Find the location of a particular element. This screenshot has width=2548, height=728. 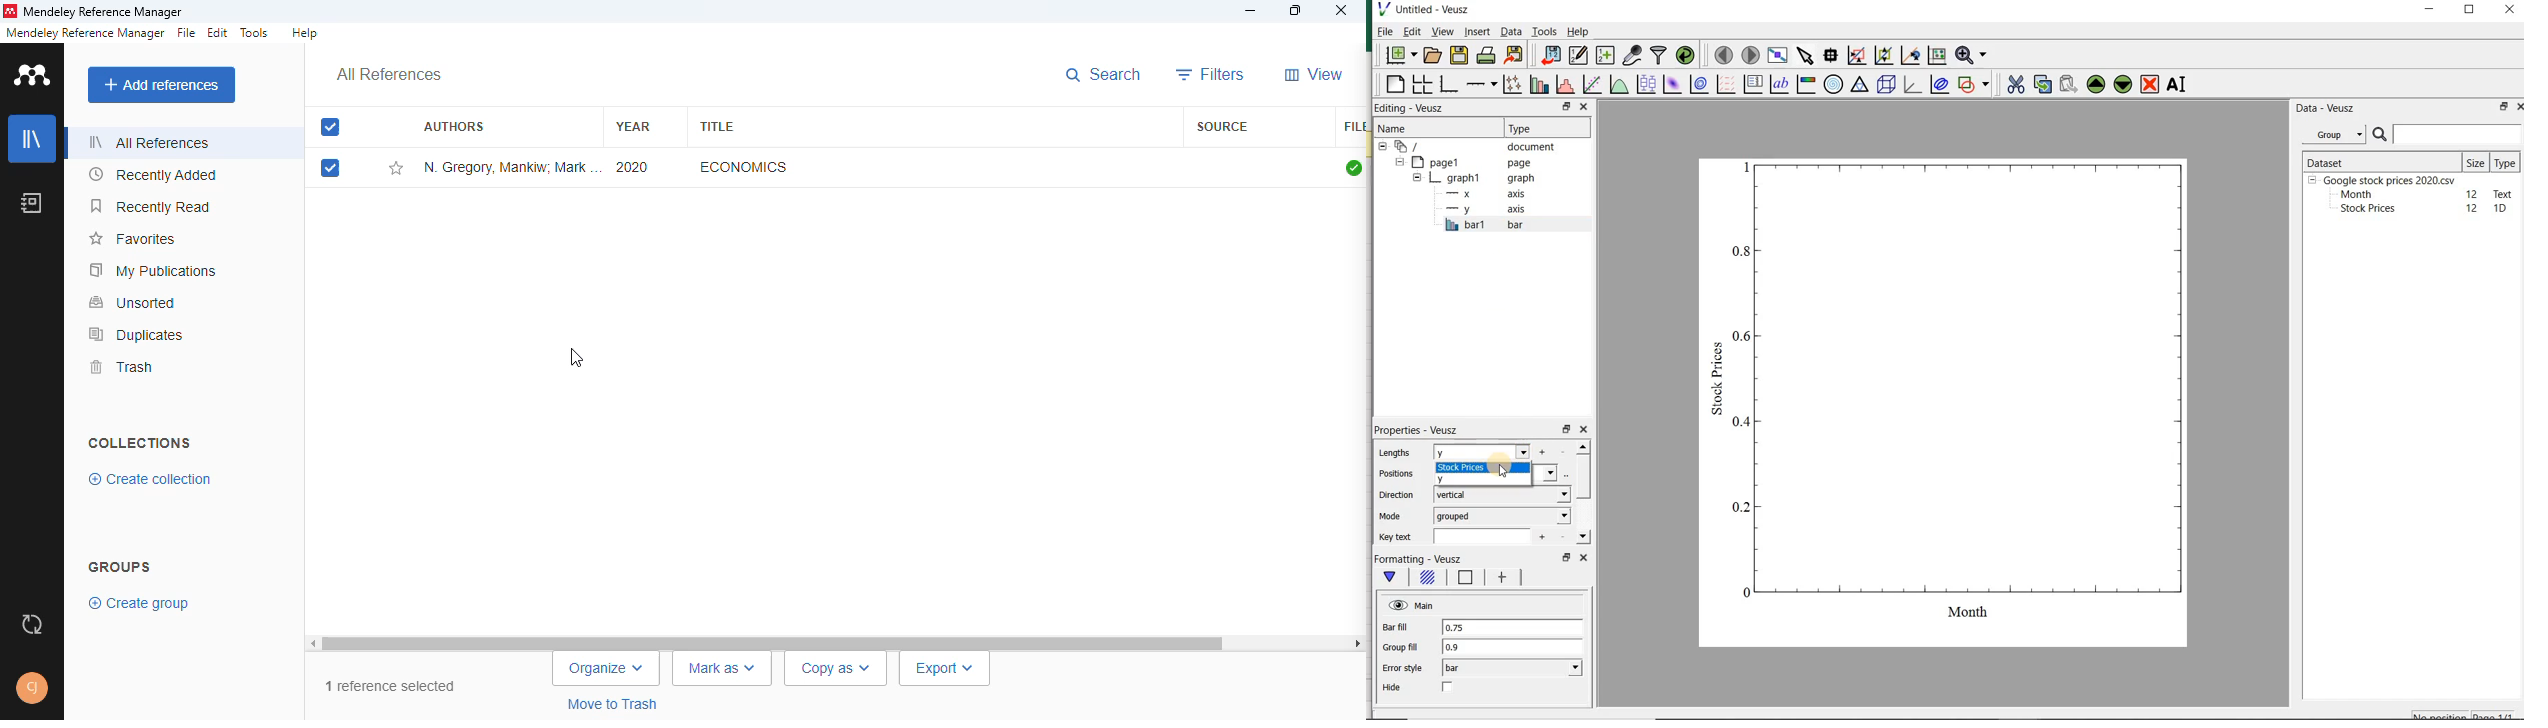

File is located at coordinates (1381, 33).